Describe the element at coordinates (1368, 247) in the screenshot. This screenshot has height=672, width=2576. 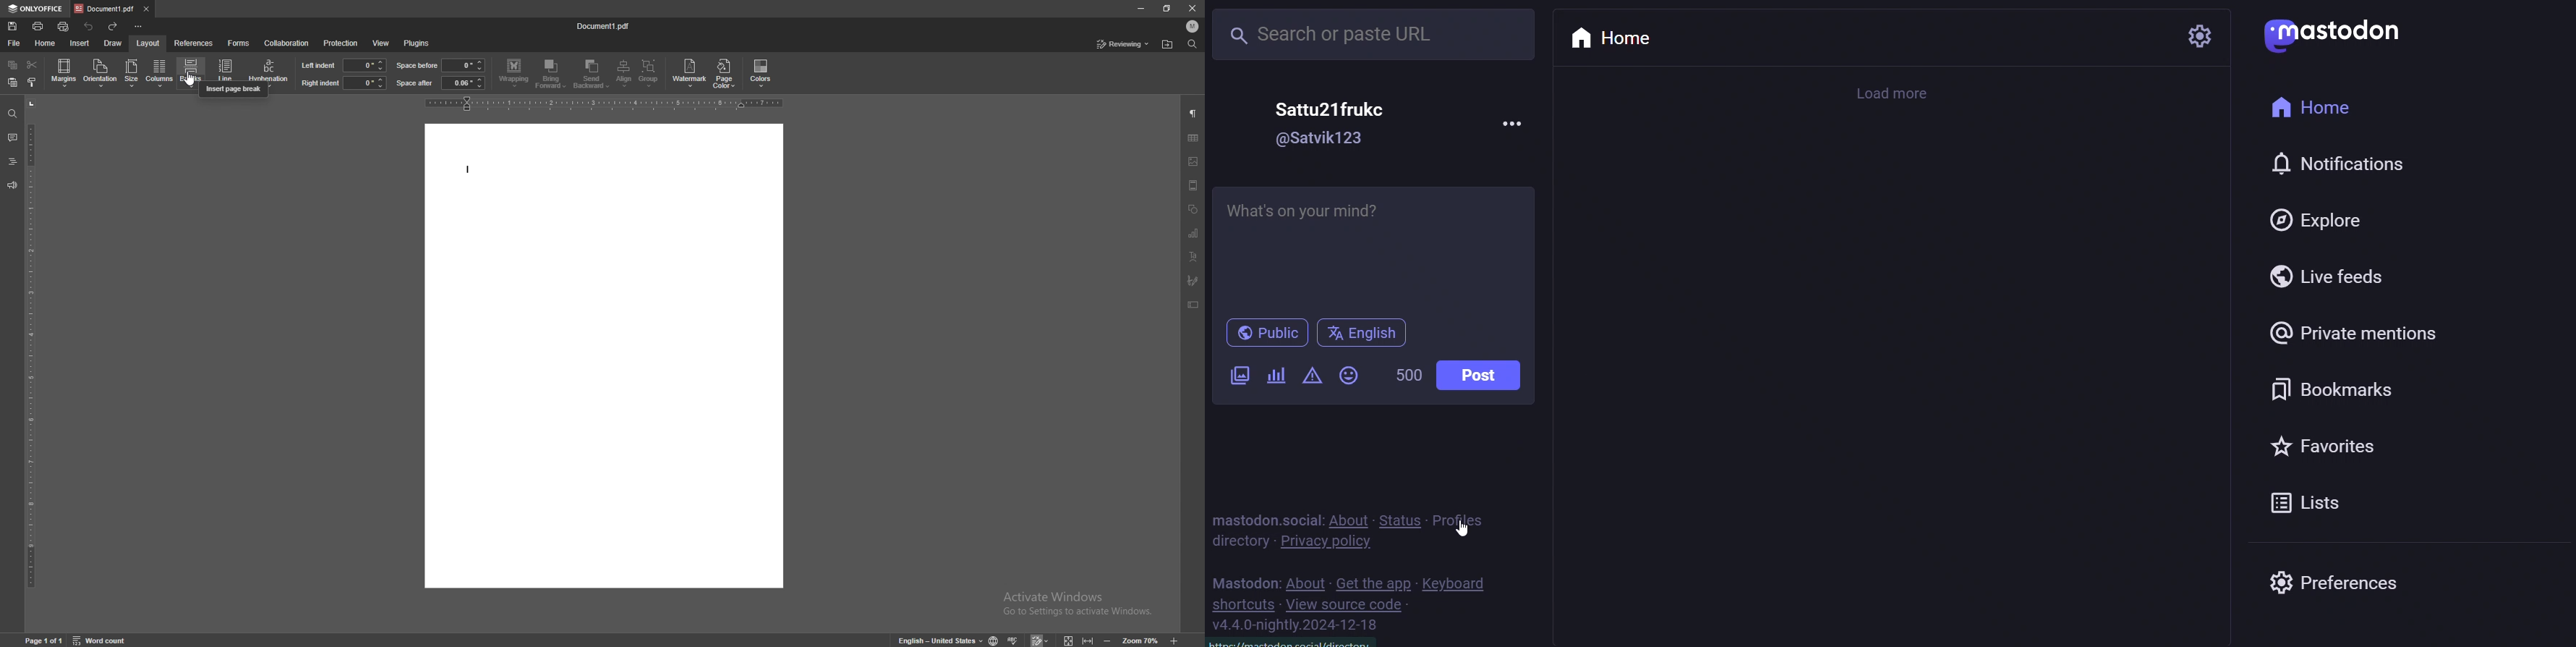
I see `write post` at that location.